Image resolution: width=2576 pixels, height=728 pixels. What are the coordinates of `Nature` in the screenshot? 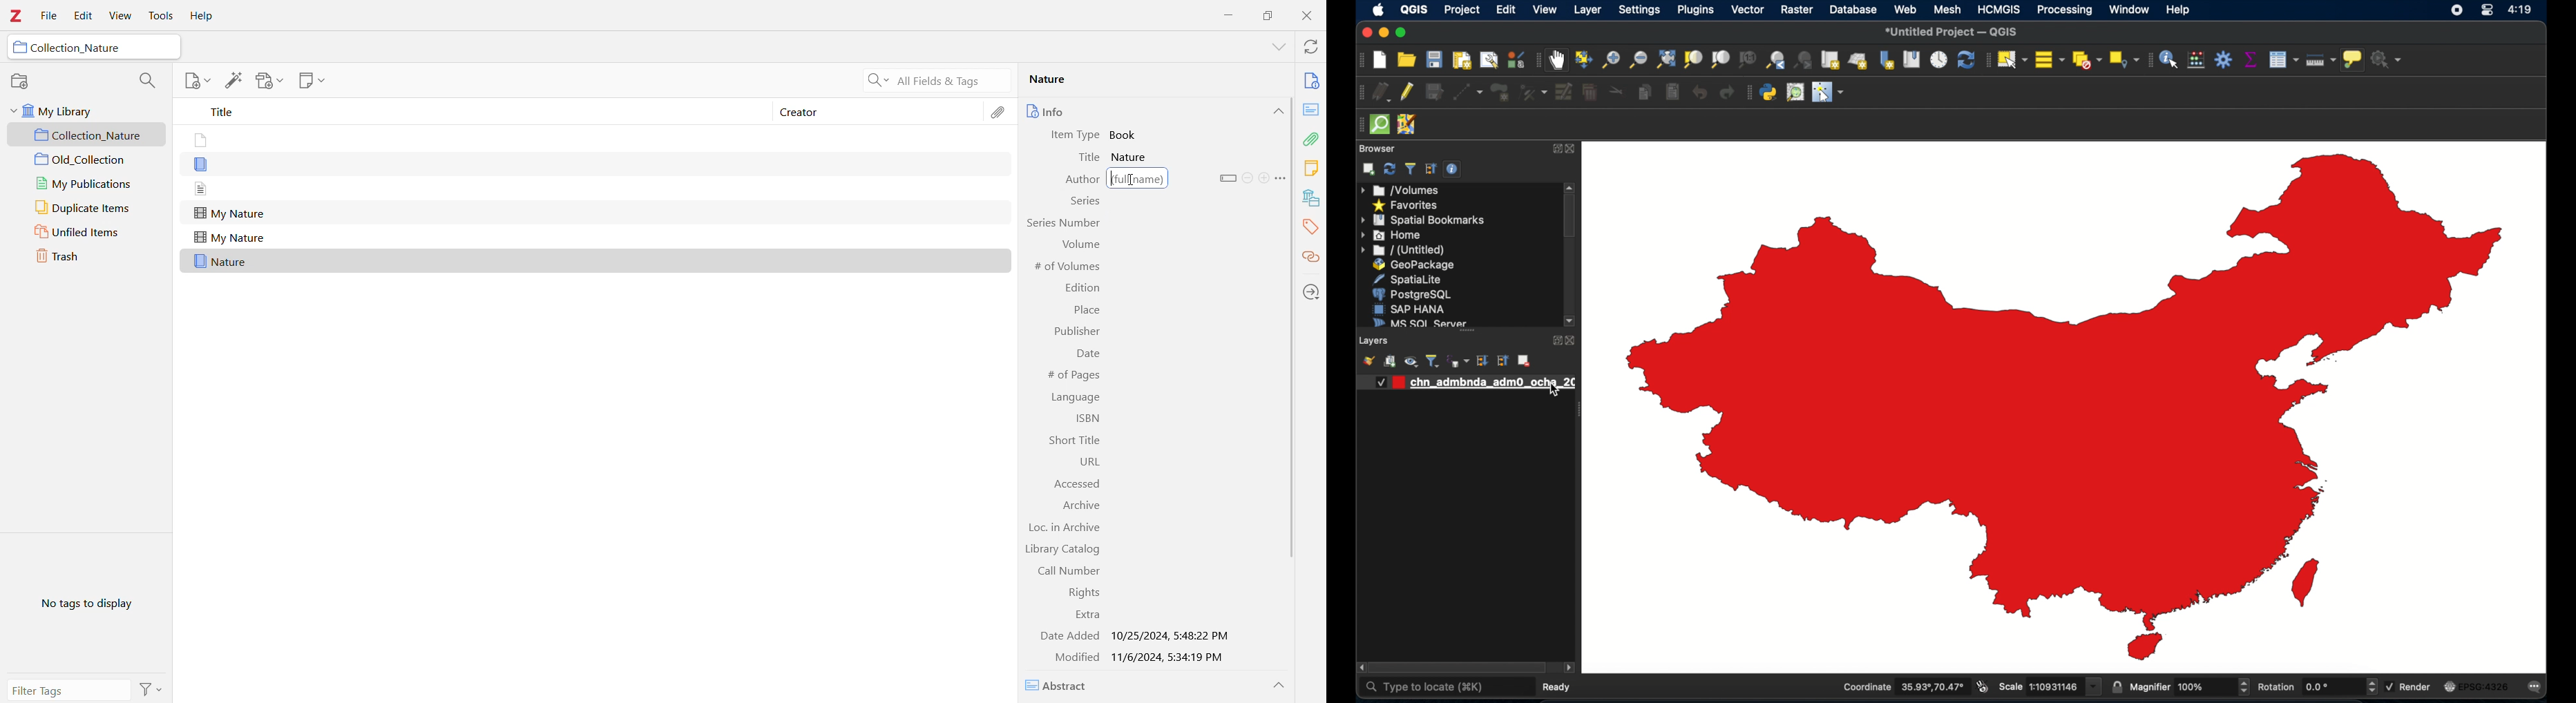 It's located at (1147, 79).